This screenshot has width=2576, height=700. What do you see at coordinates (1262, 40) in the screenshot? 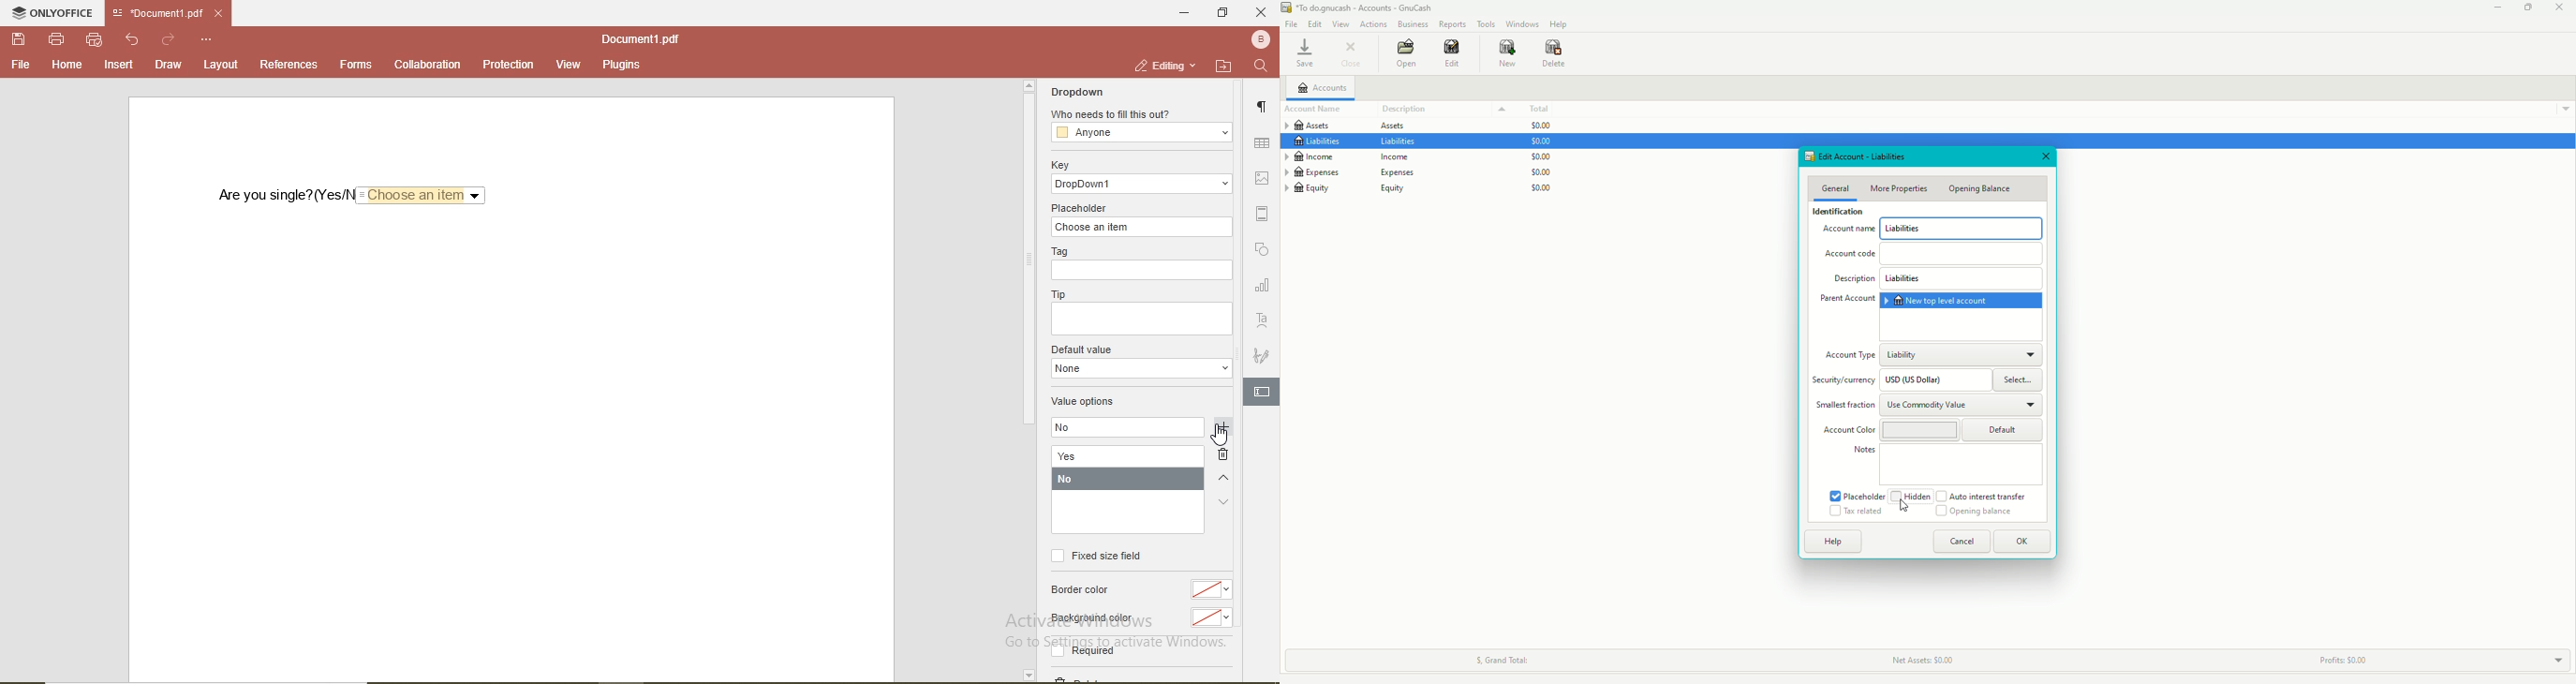
I see `profile` at bounding box center [1262, 40].